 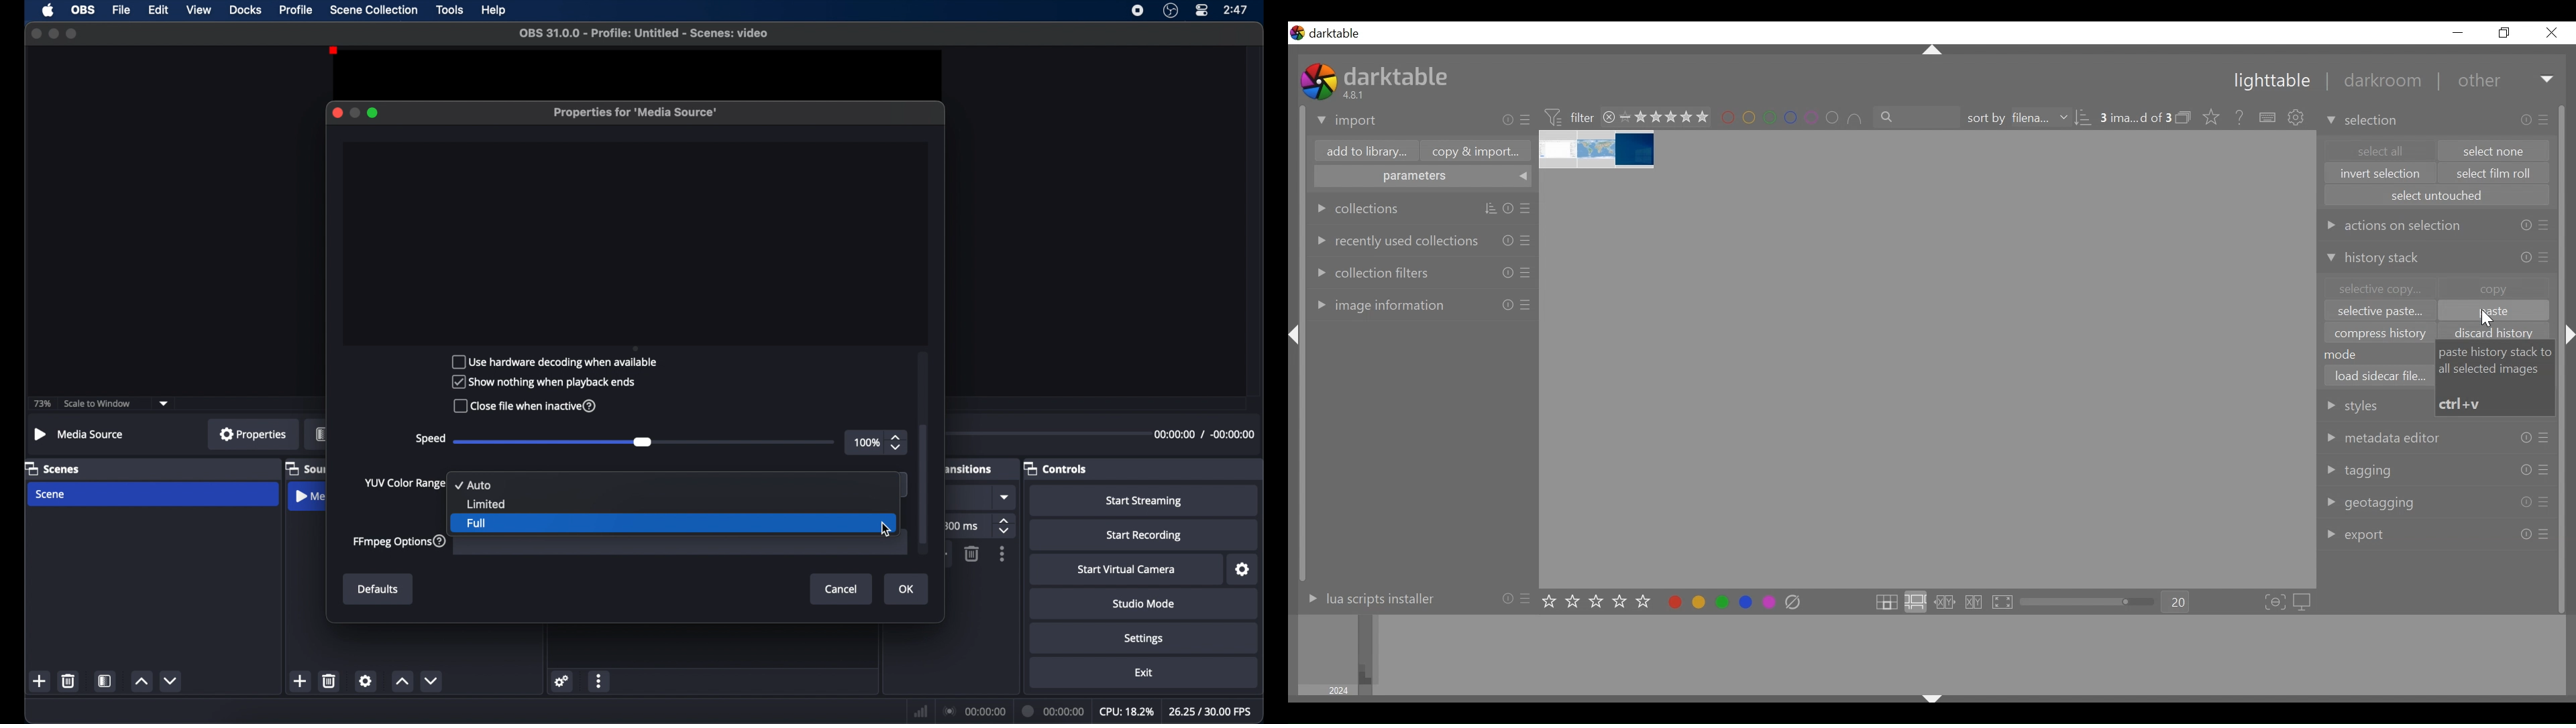 What do you see at coordinates (975, 711) in the screenshot?
I see `connection` at bounding box center [975, 711].